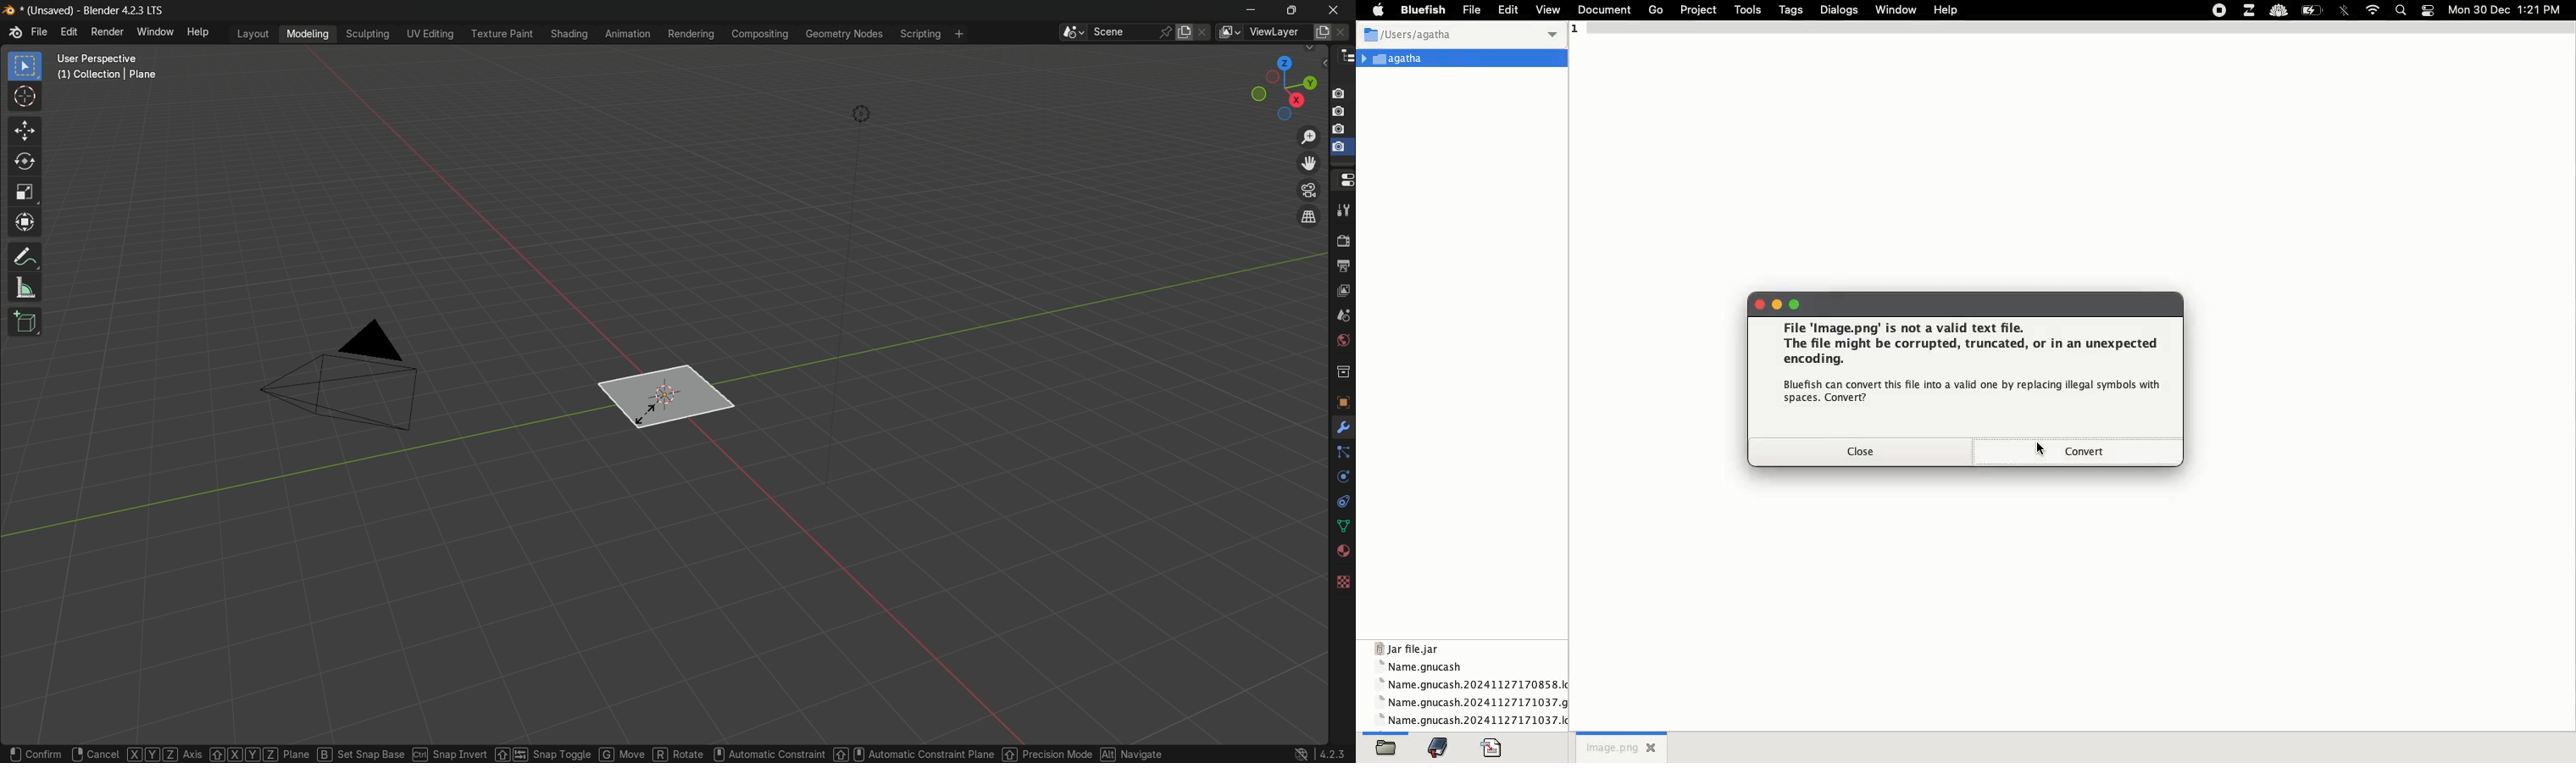 The height and width of the screenshot is (784, 2576). Describe the element at coordinates (88, 10) in the screenshot. I see `unsaved blender 4.2.3 LTS` at that location.